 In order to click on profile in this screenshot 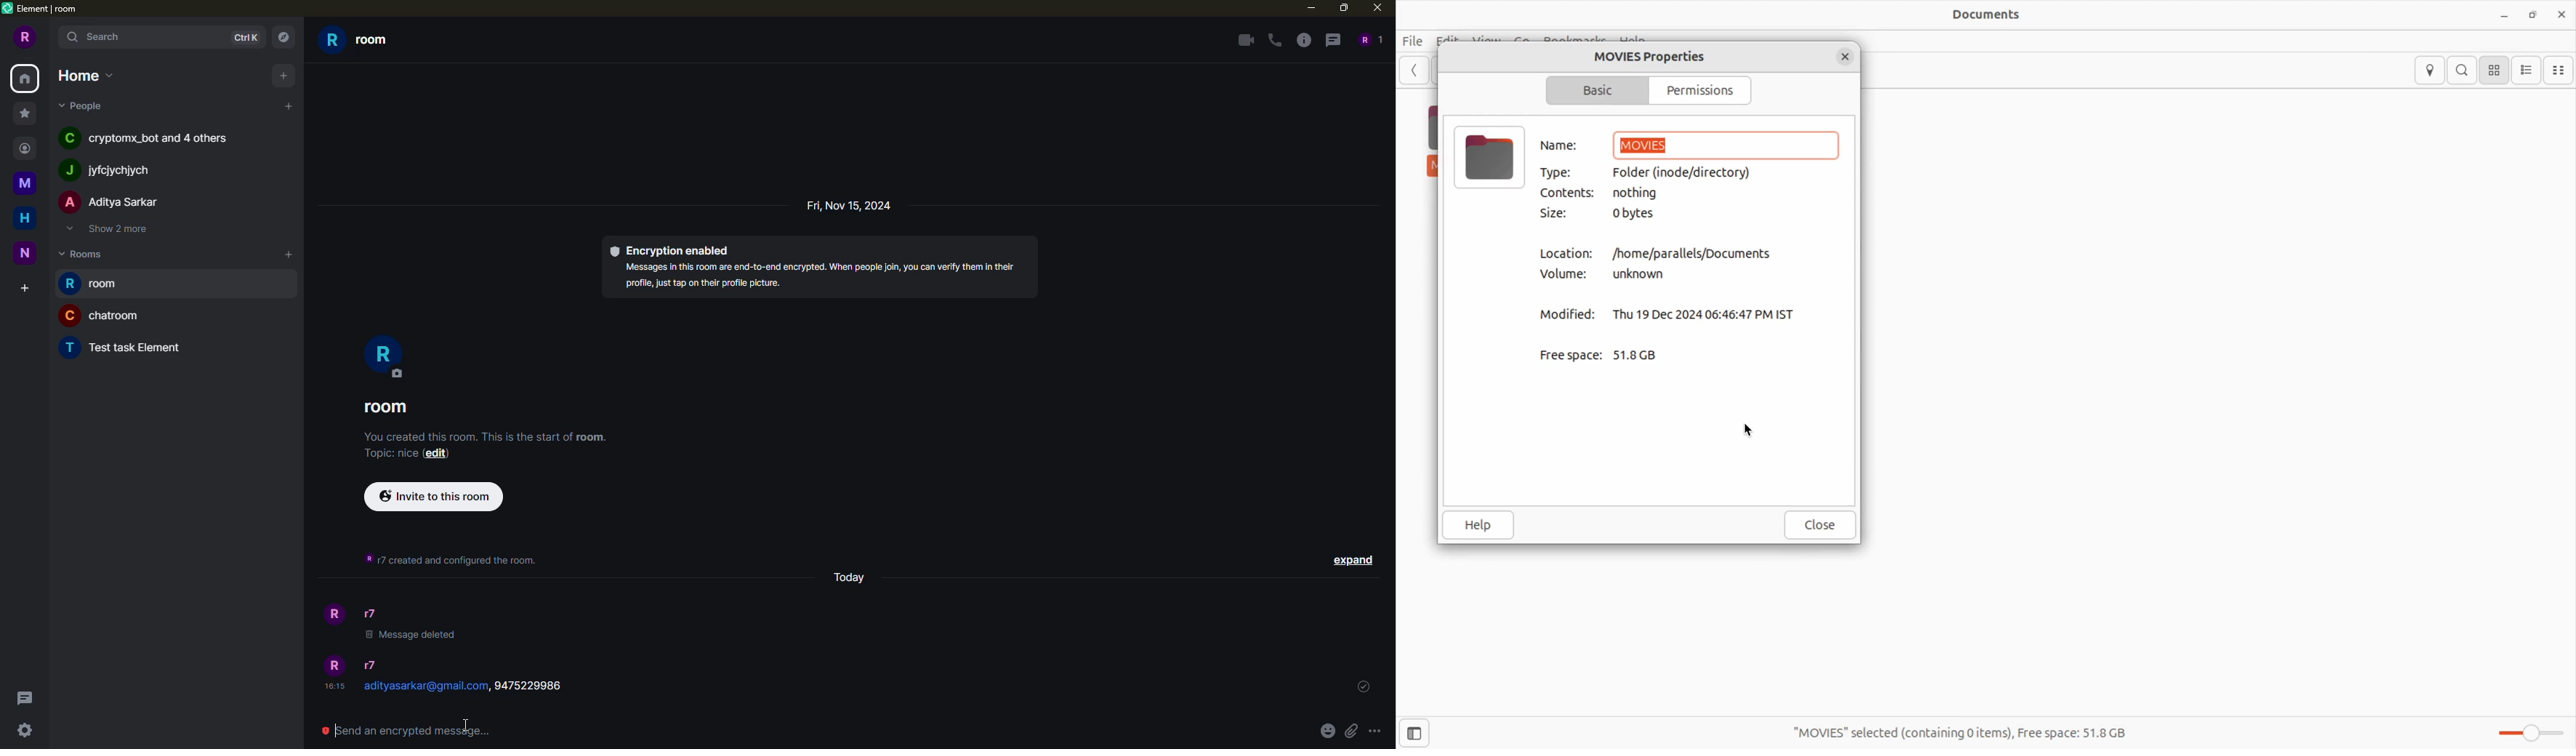, I will do `click(24, 39)`.